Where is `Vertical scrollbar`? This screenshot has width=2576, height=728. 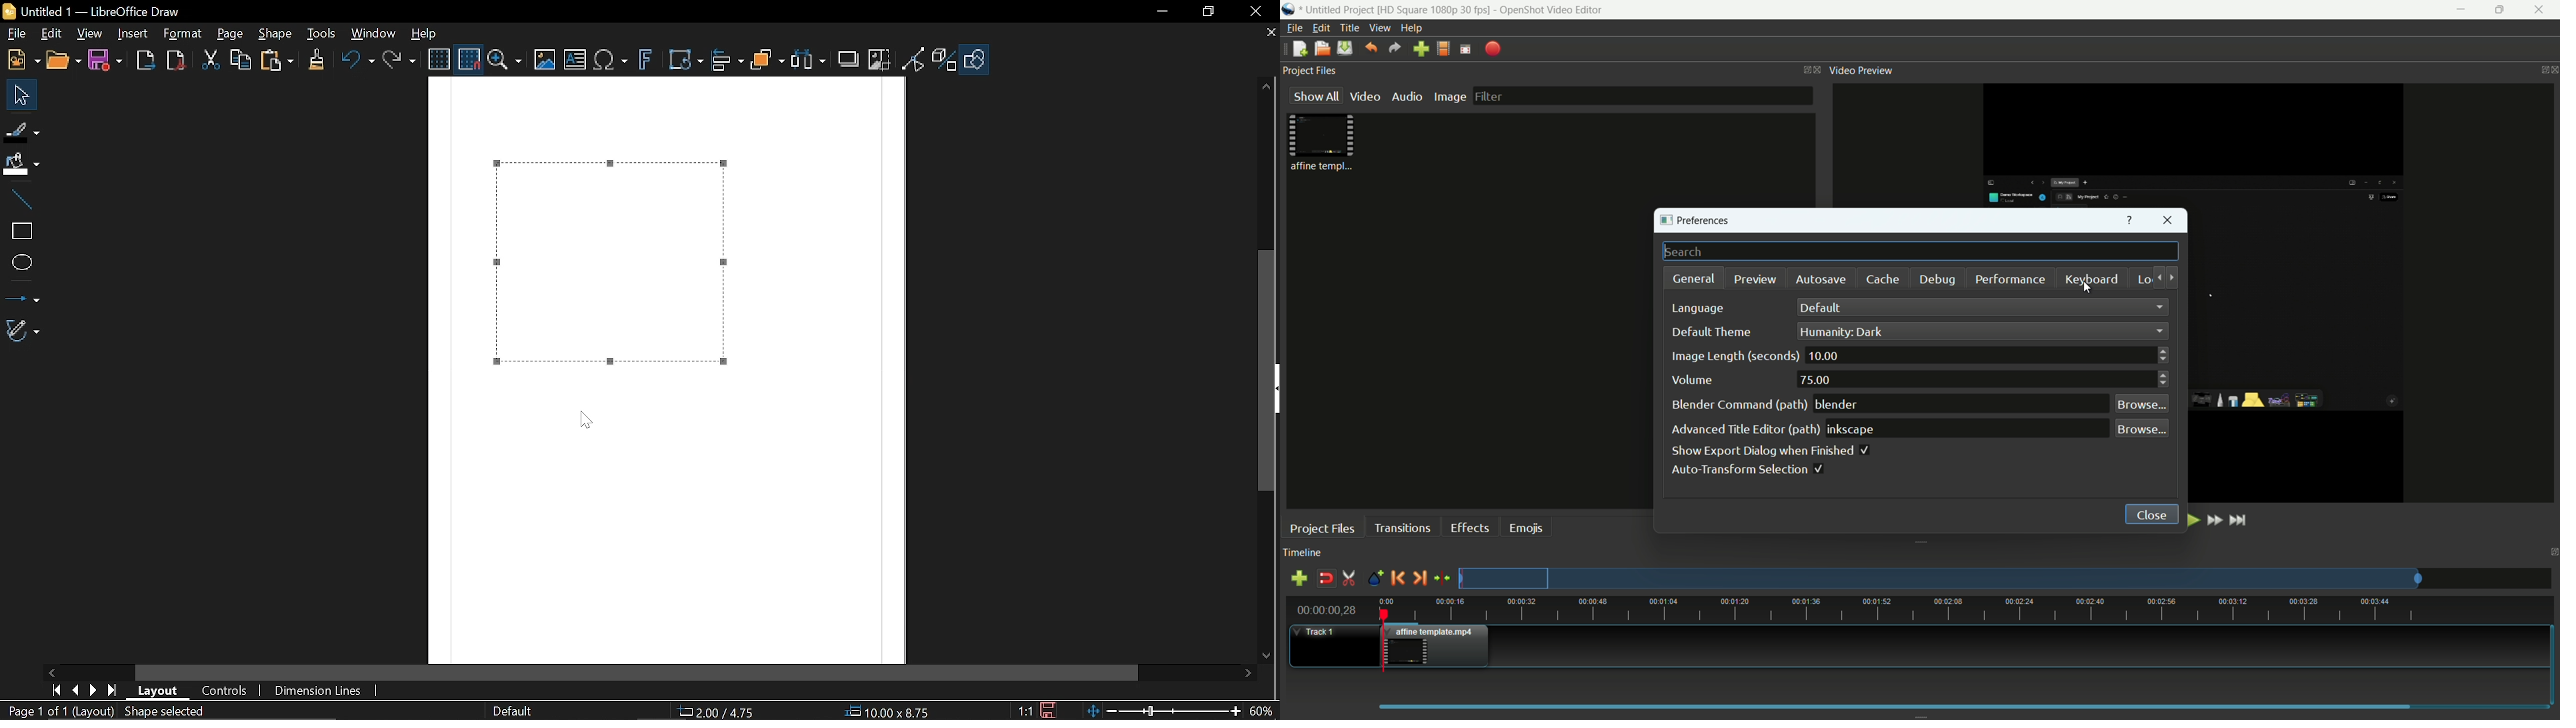 Vertical scrollbar is located at coordinates (1271, 371).